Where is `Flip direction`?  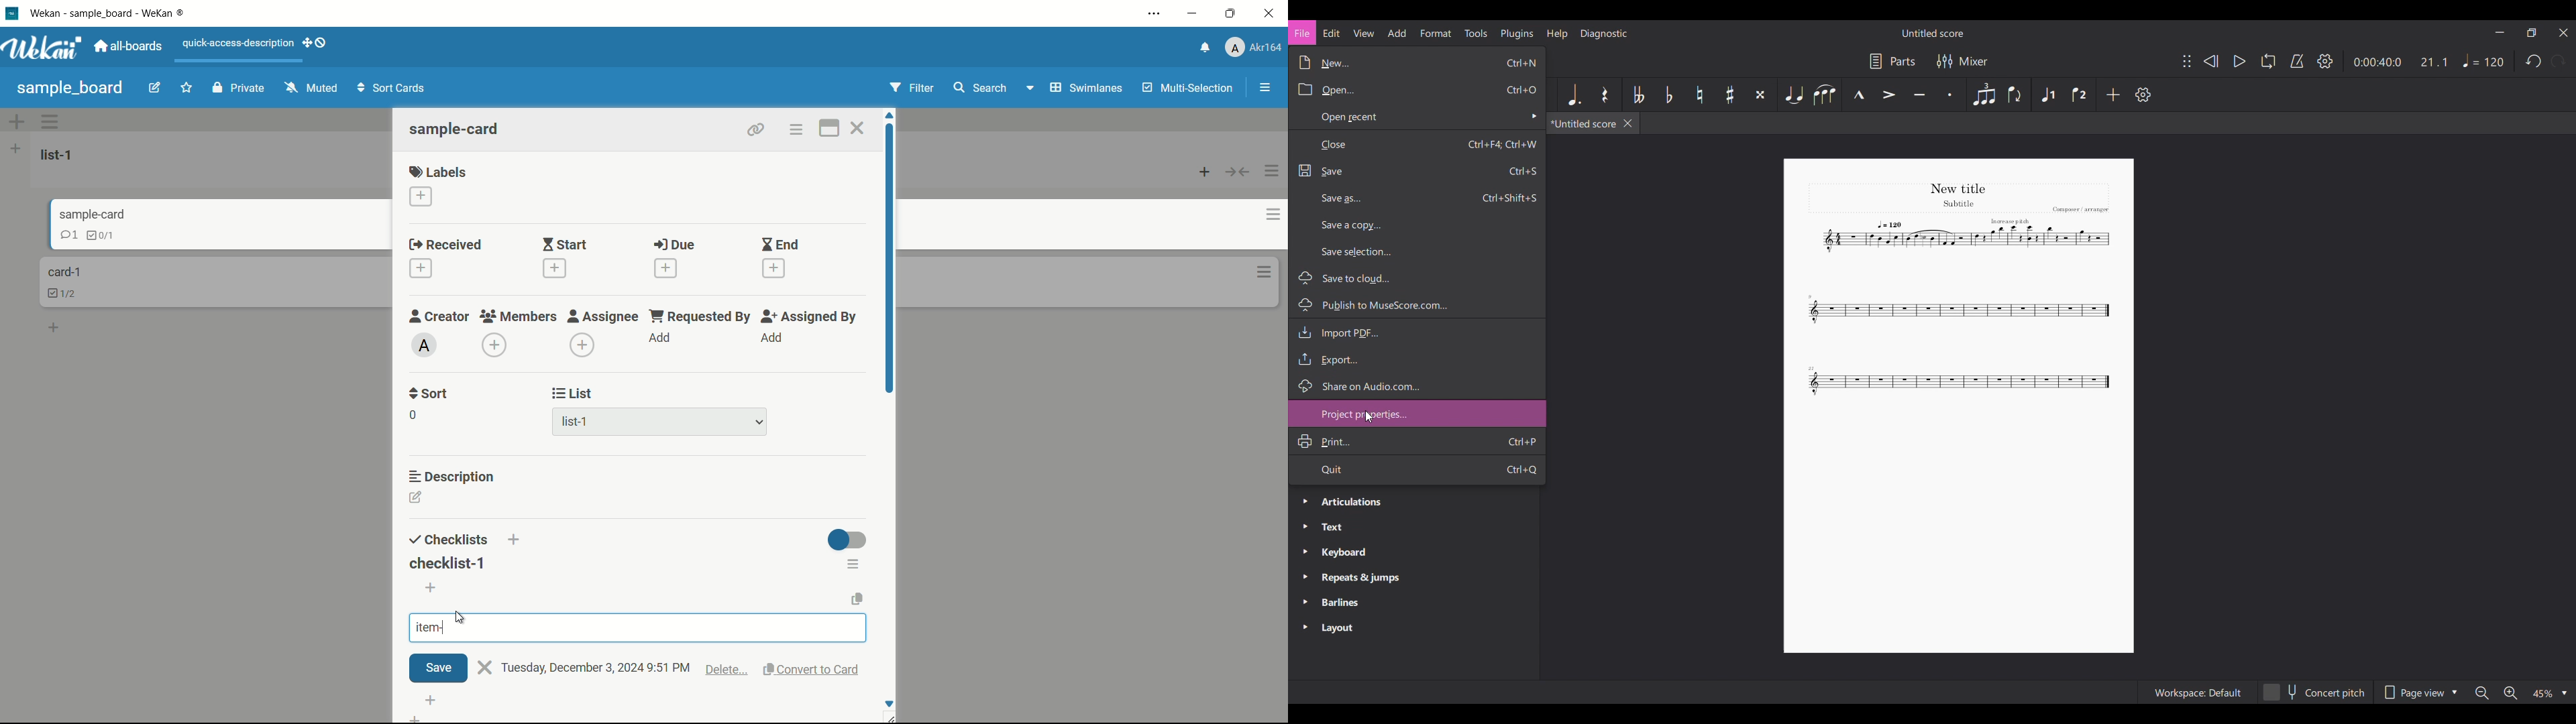 Flip direction is located at coordinates (2017, 95).